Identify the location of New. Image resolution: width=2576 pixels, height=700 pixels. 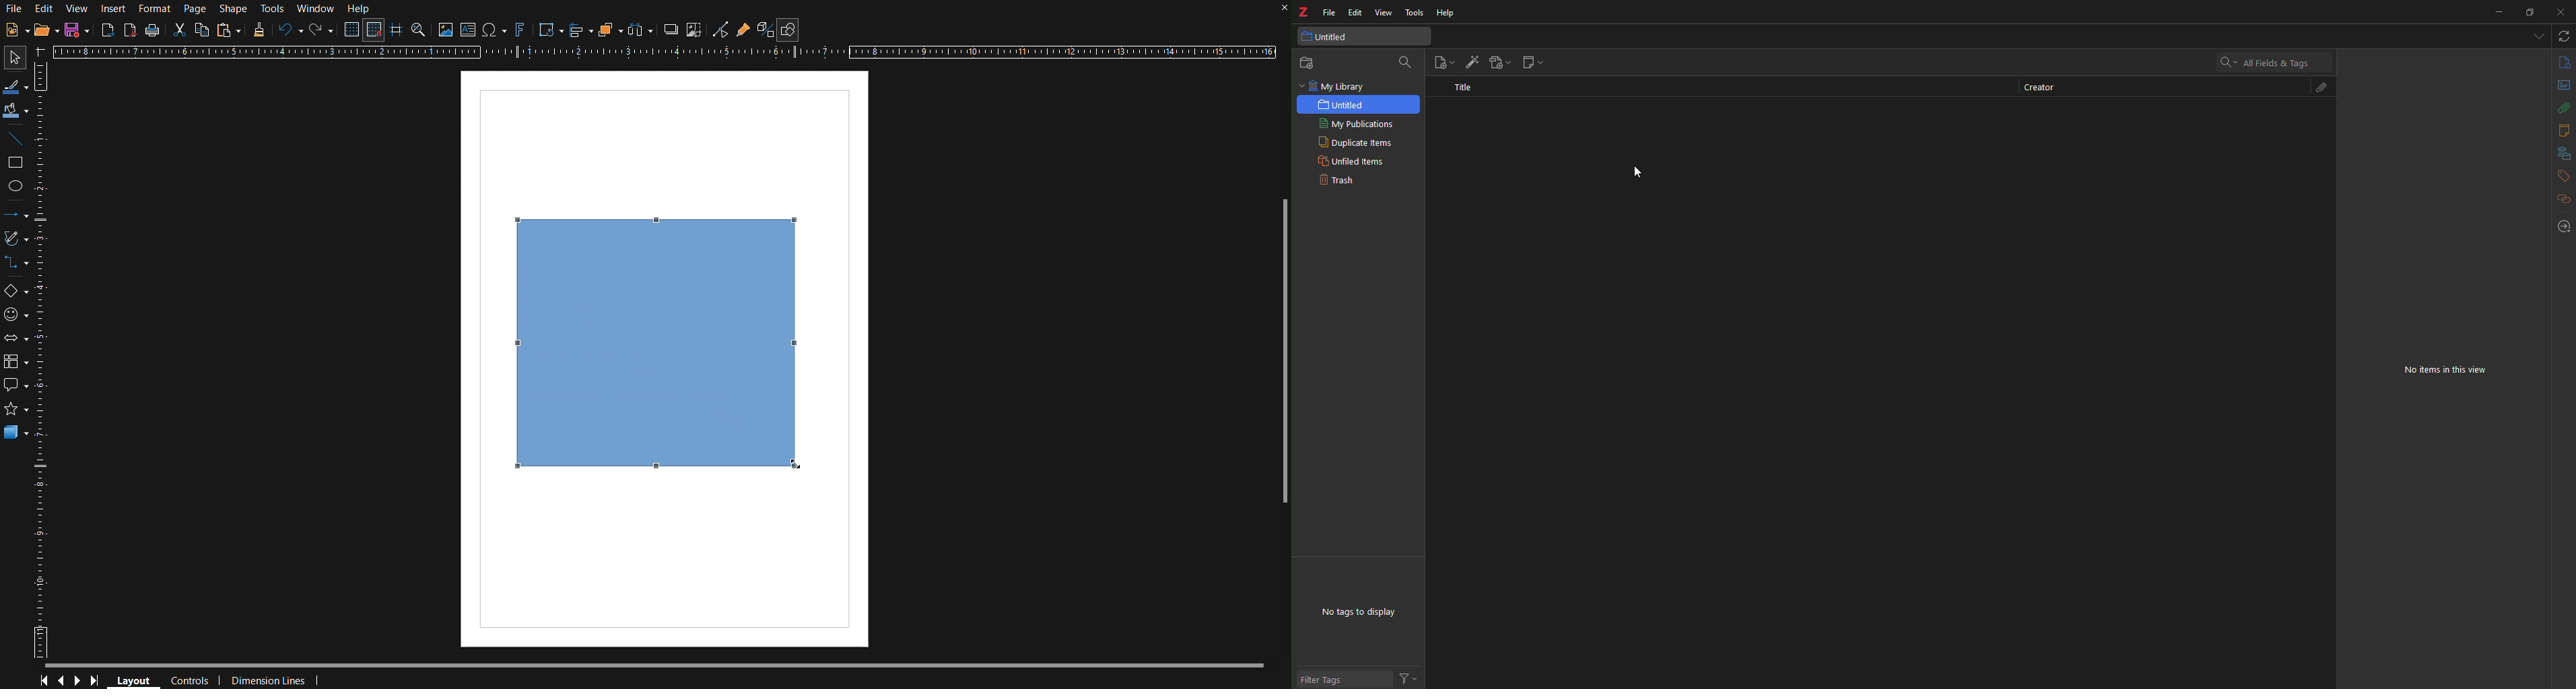
(16, 29).